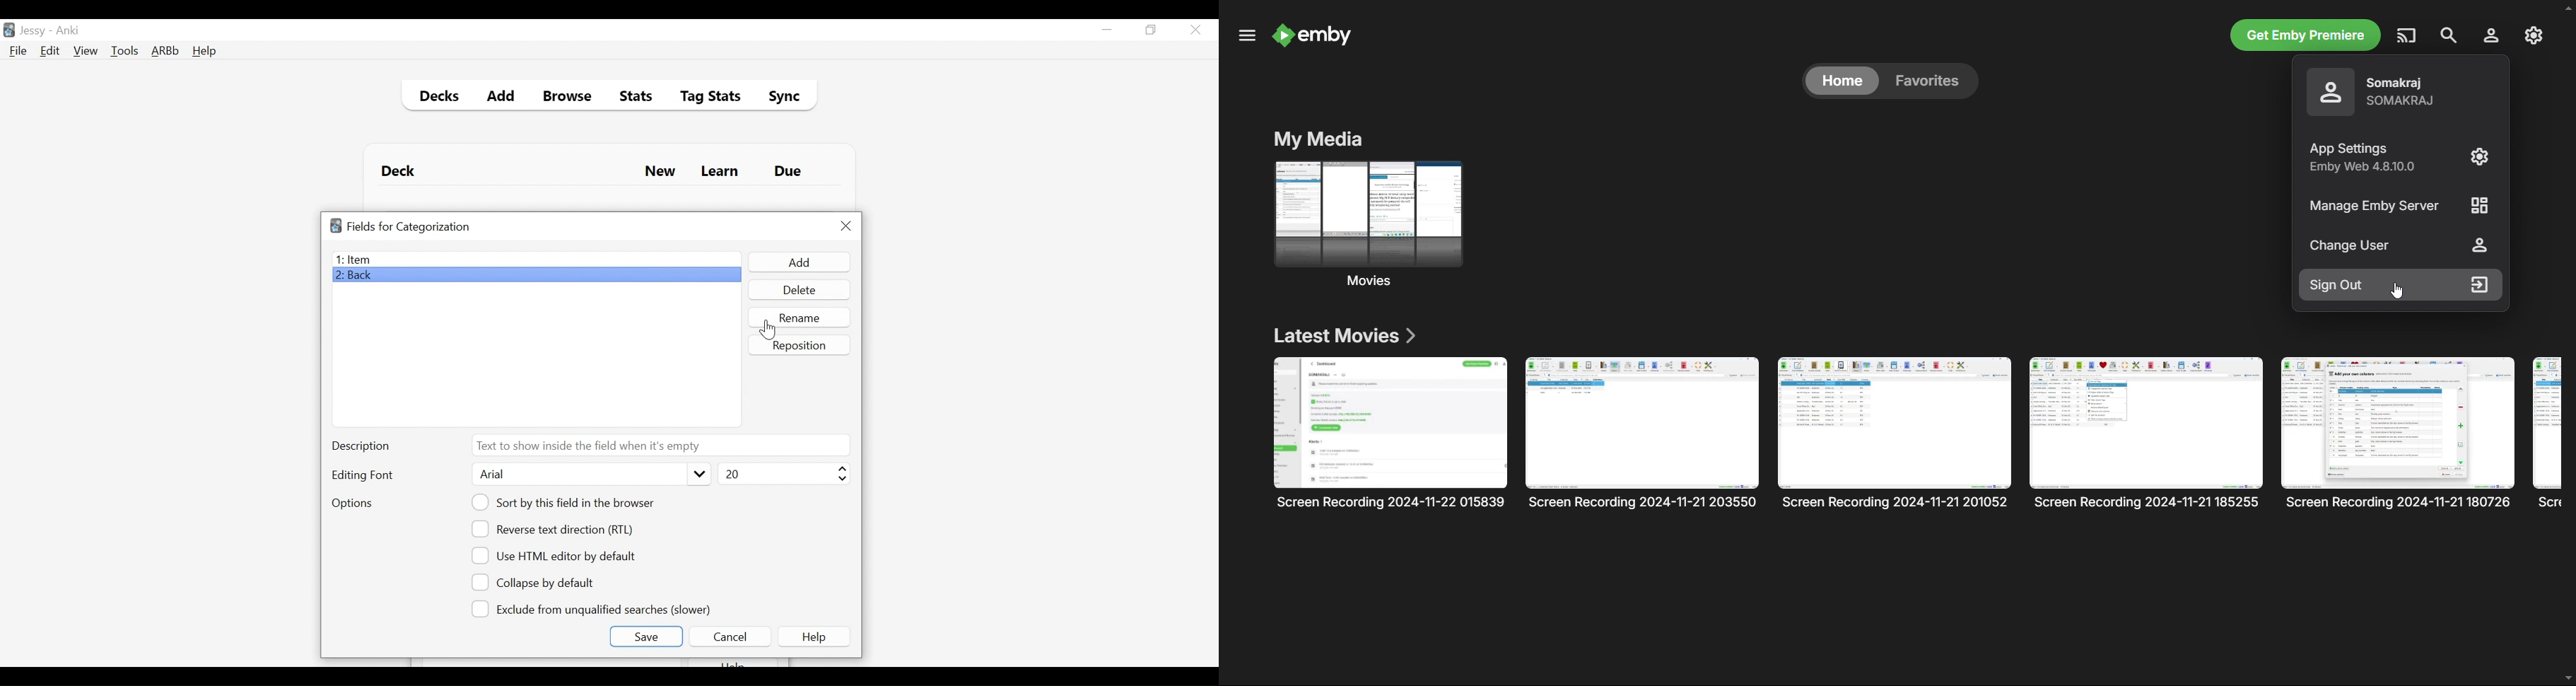 The height and width of the screenshot is (700, 2576). What do you see at coordinates (364, 475) in the screenshot?
I see `Editing Font` at bounding box center [364, 475].